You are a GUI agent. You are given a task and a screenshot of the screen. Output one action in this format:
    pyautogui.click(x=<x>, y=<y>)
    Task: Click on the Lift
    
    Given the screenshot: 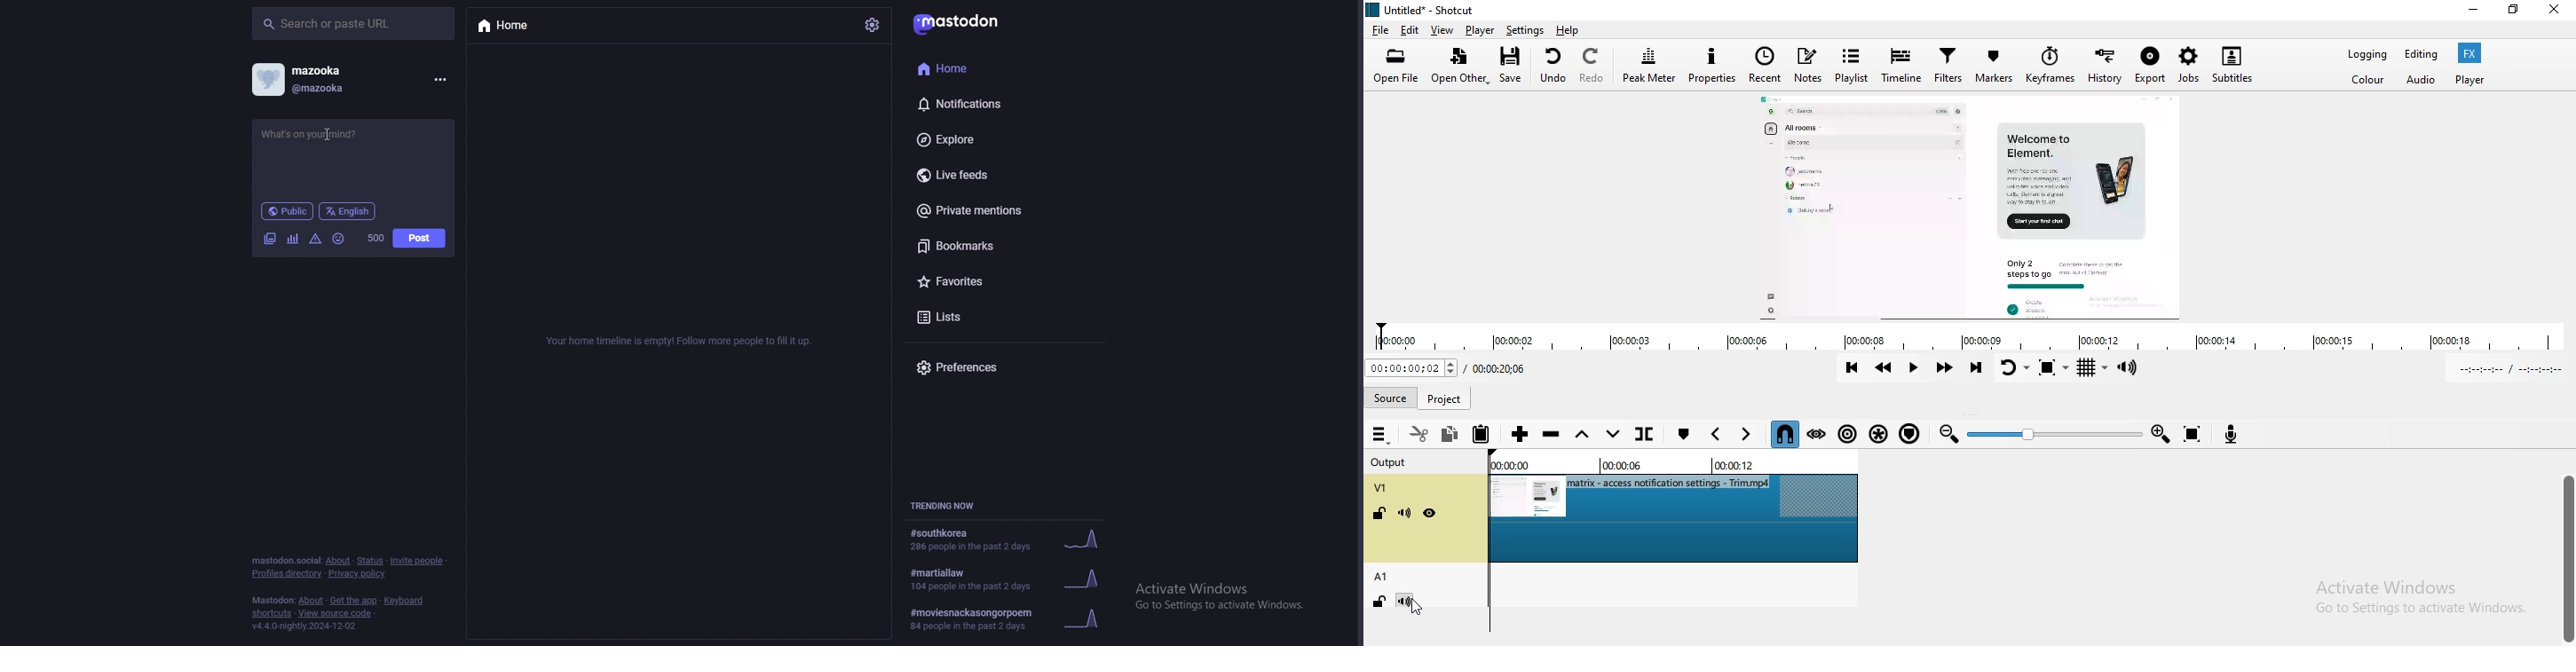 What is the action you would take?
    pyautogui.click(x=1582, y=435)
    